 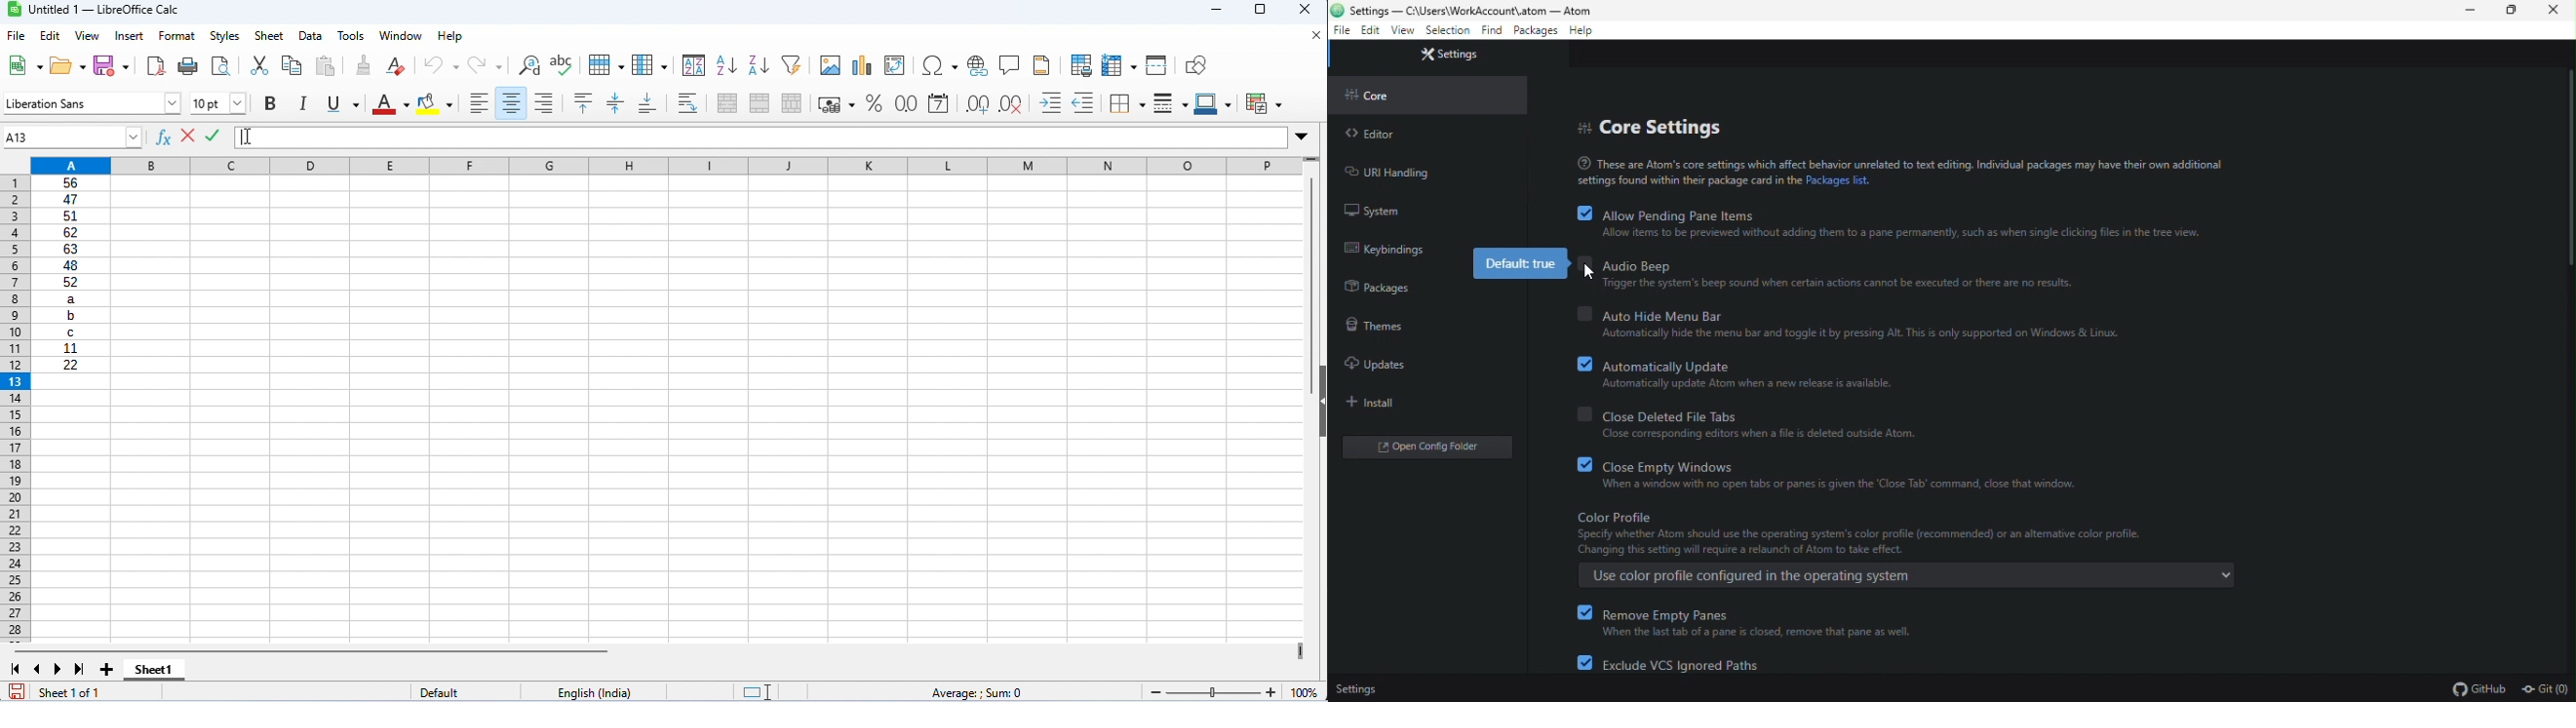 I want to click on redo, so click(x=485, y=66).